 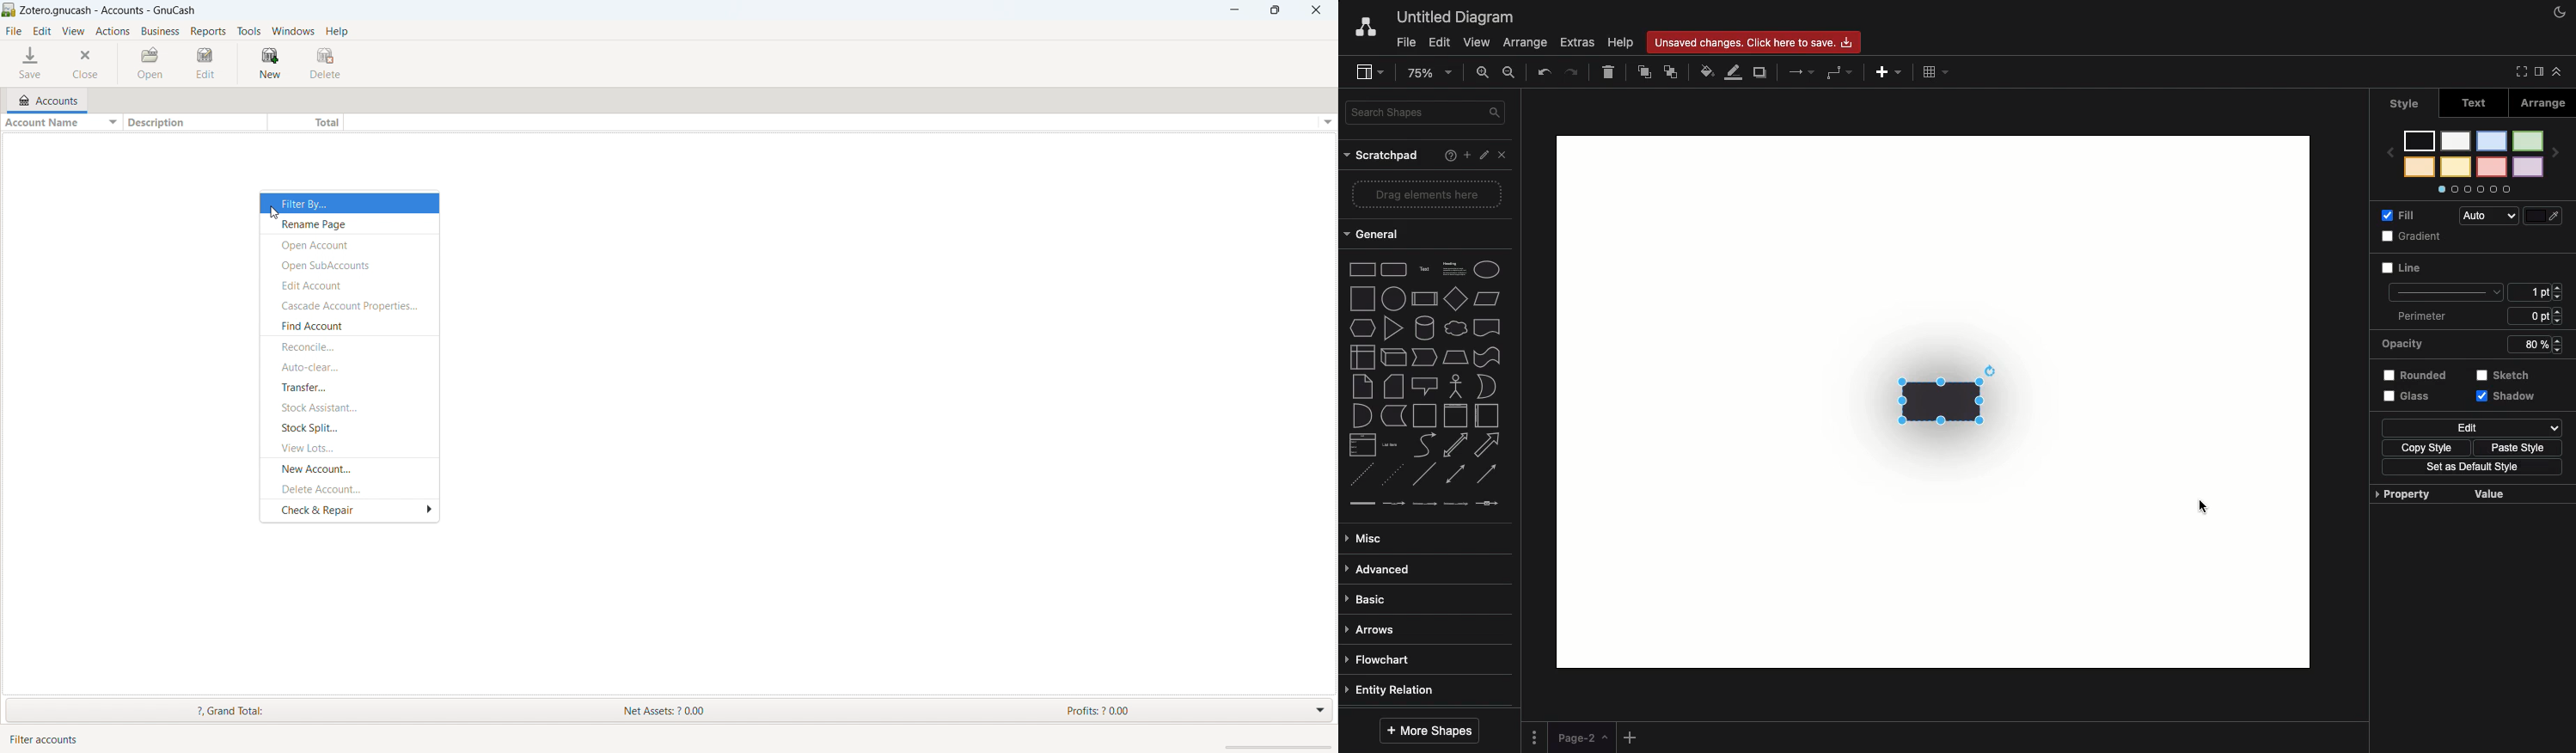 I want to click on color 4, so click(x=2491, y=168).